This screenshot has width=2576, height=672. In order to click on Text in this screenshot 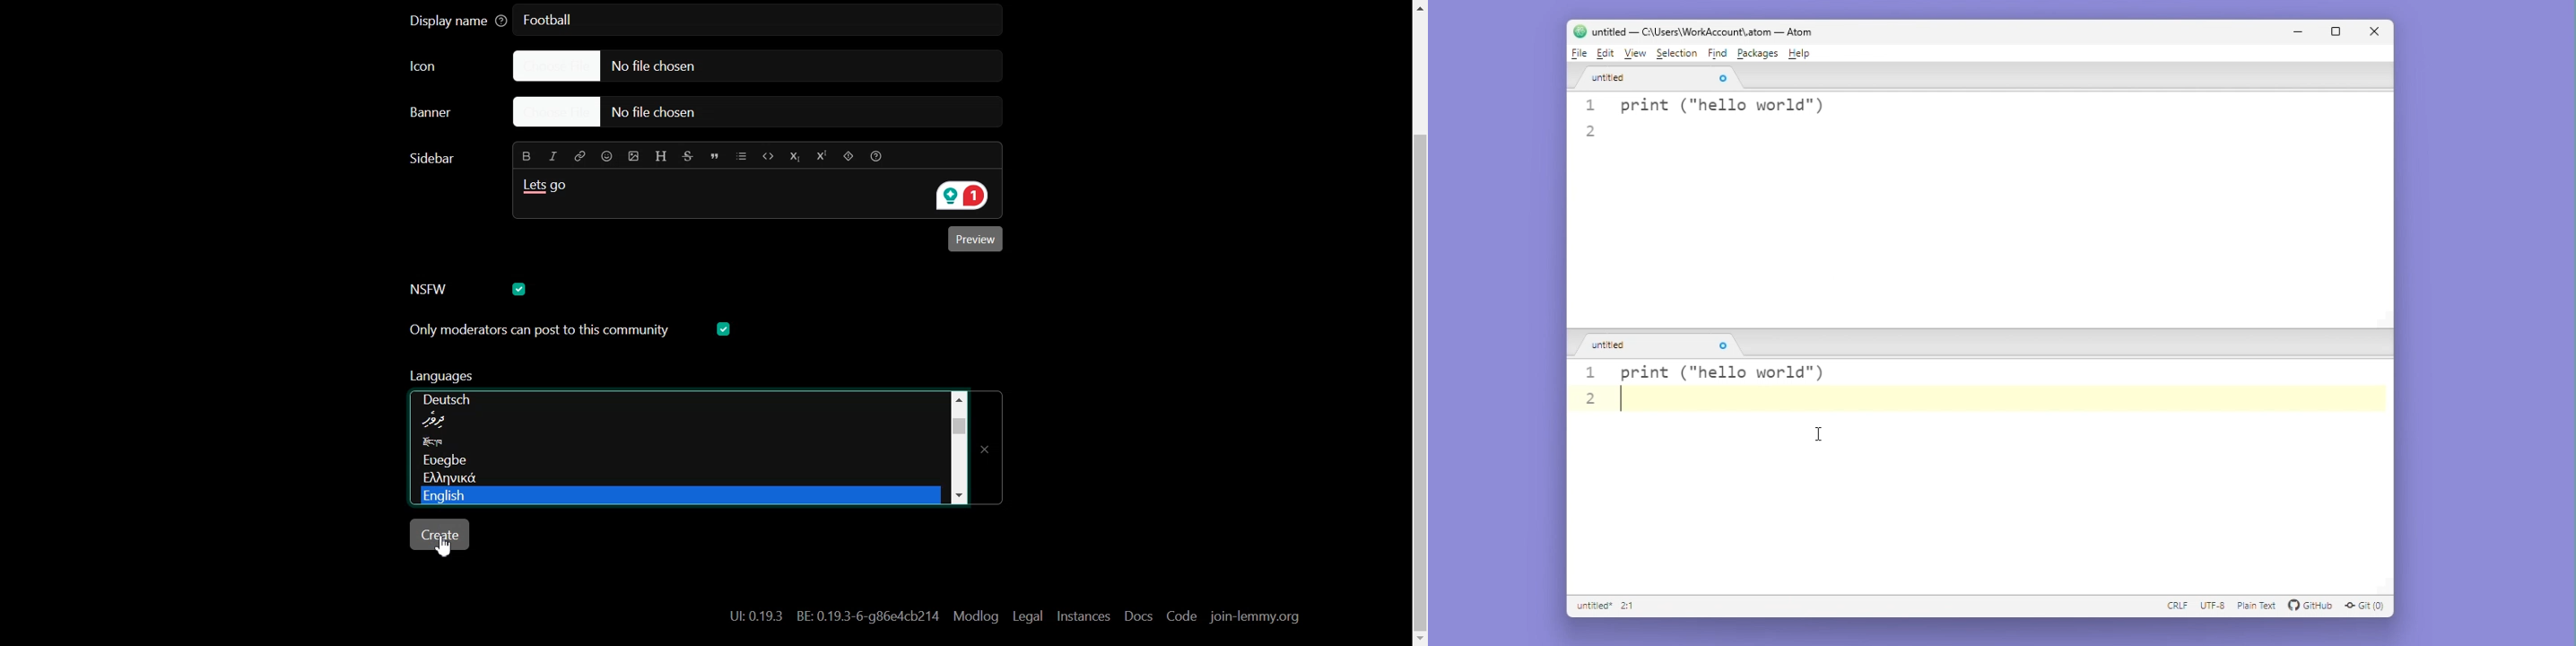, I will do `click(550, 190)`.